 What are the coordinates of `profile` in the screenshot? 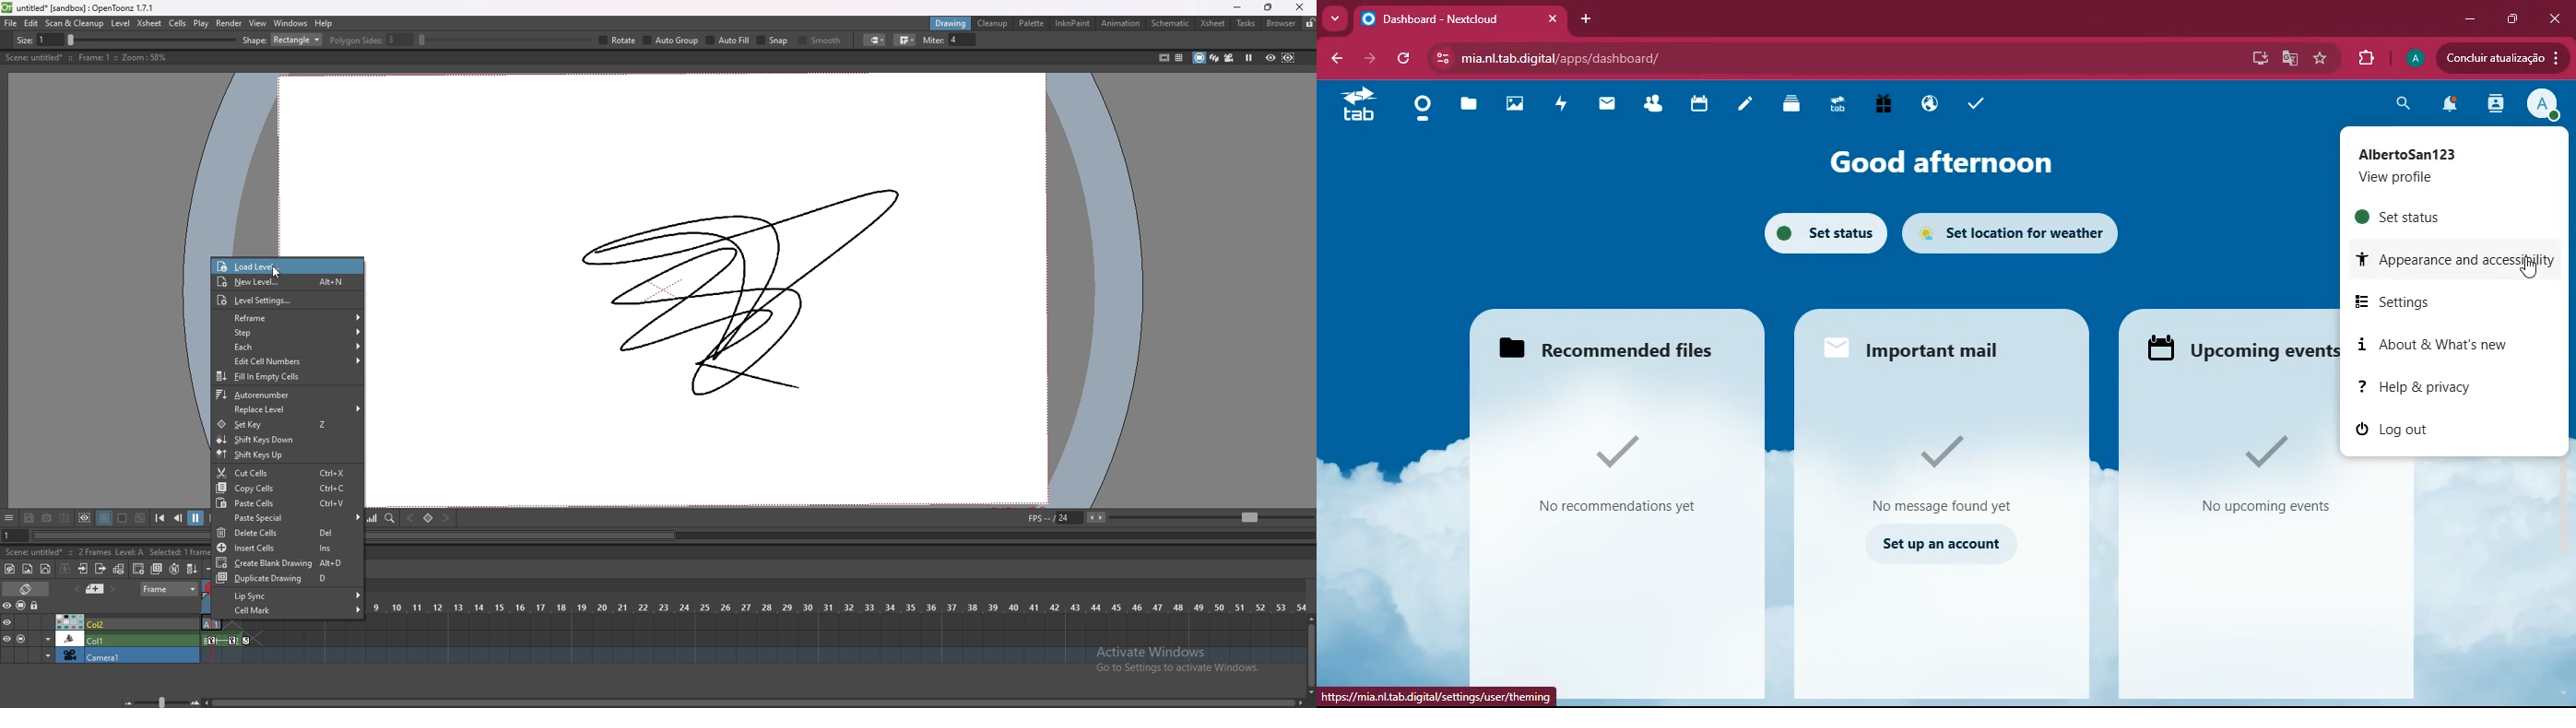 It's located at (2545, 106).